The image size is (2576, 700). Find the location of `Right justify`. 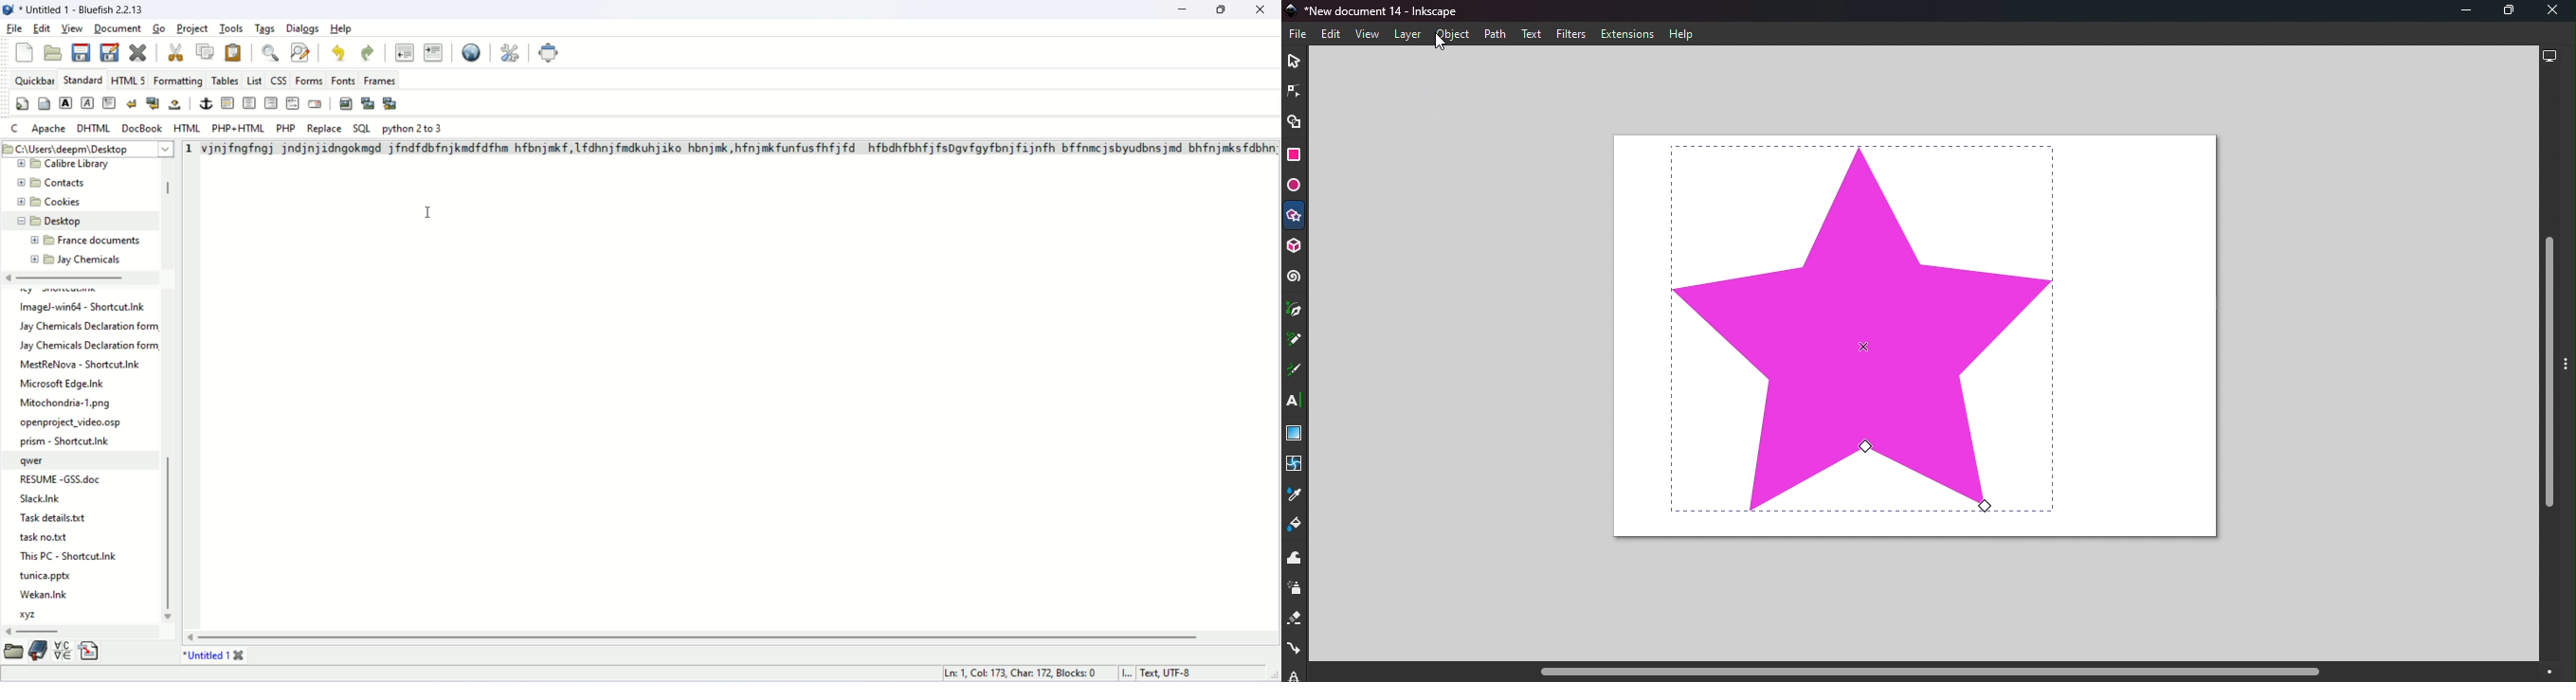

Right justify is located at coordinates (270, 103).